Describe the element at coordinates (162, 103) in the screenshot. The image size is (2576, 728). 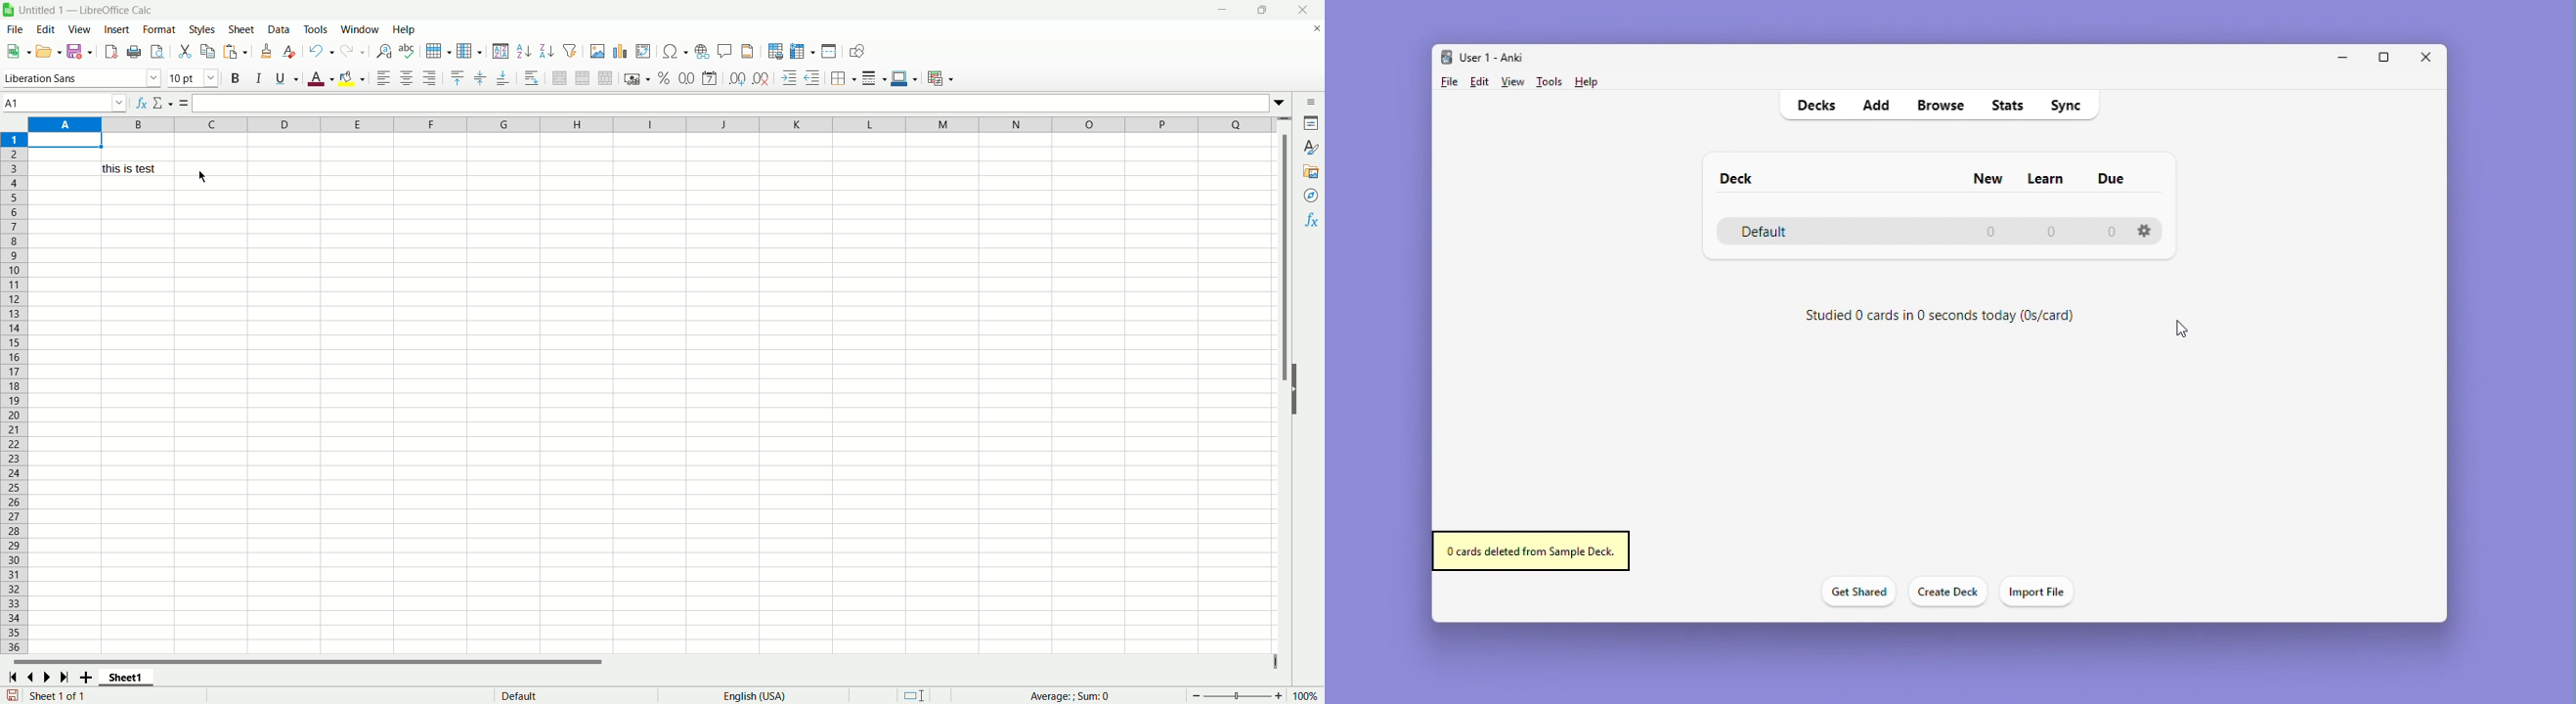
I see `select function` at that location.